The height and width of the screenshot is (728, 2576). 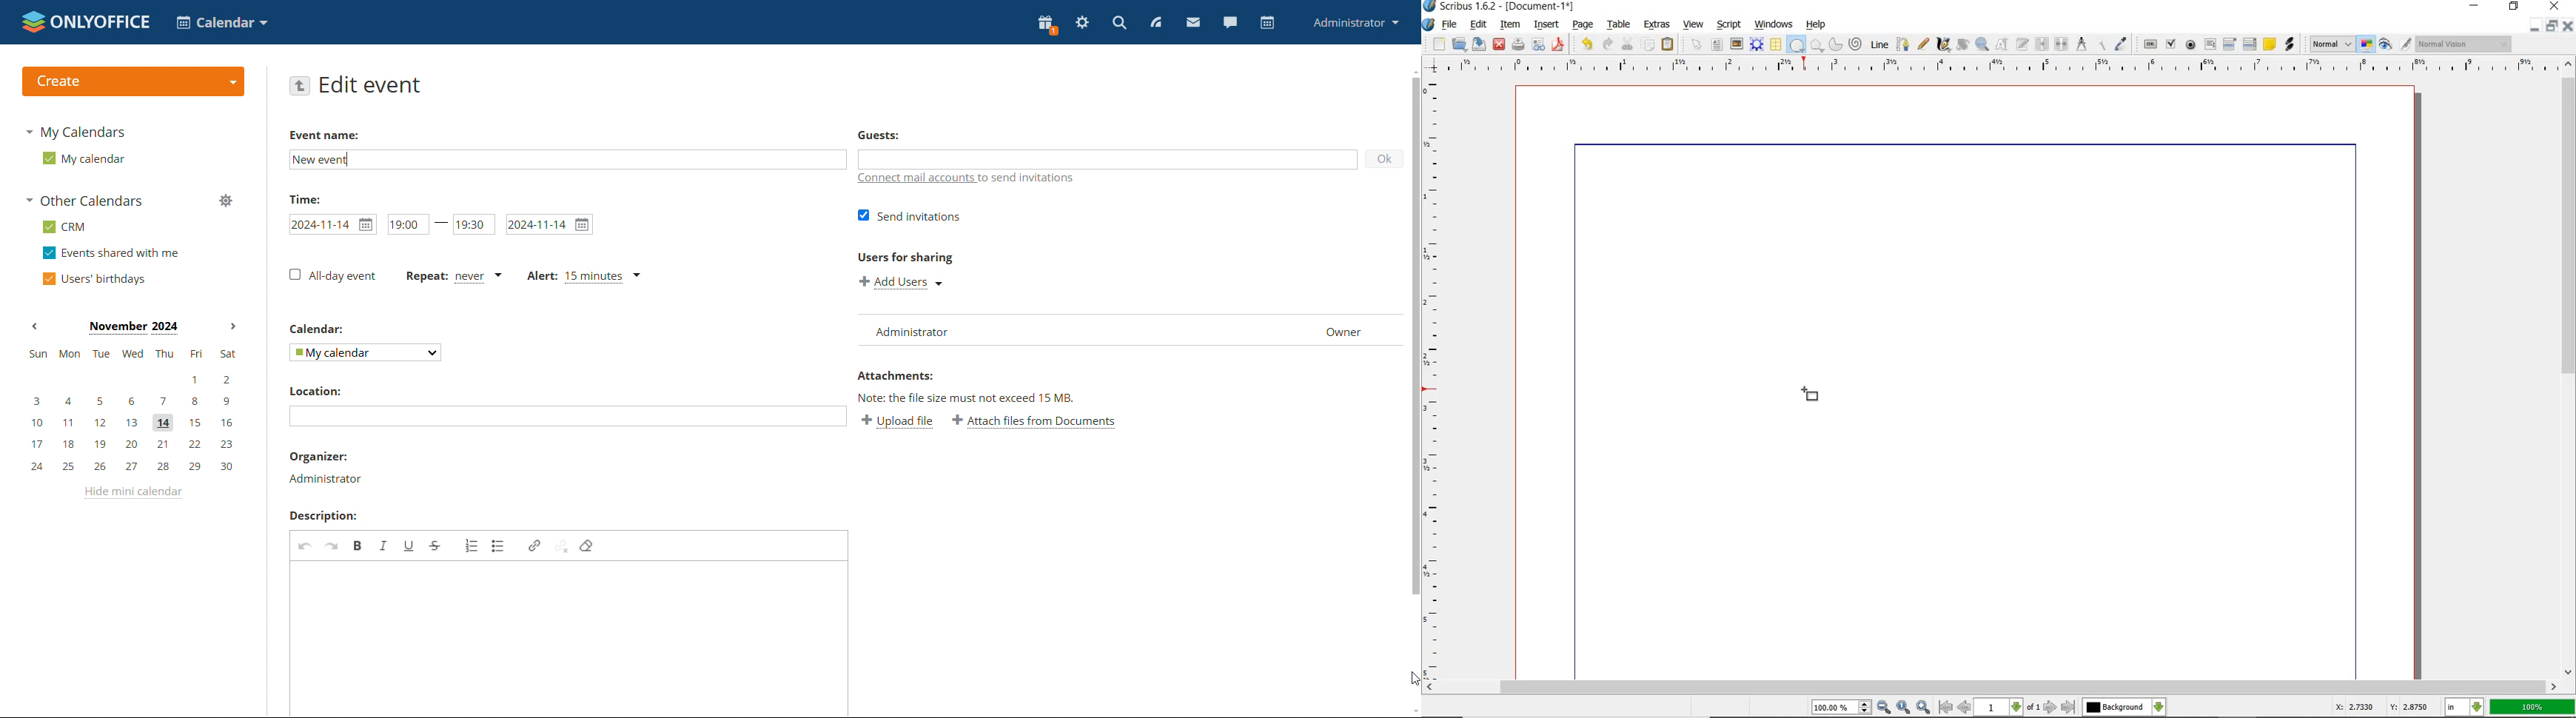 I want to click on MINIMIZE, so click(x=2535, y=27).